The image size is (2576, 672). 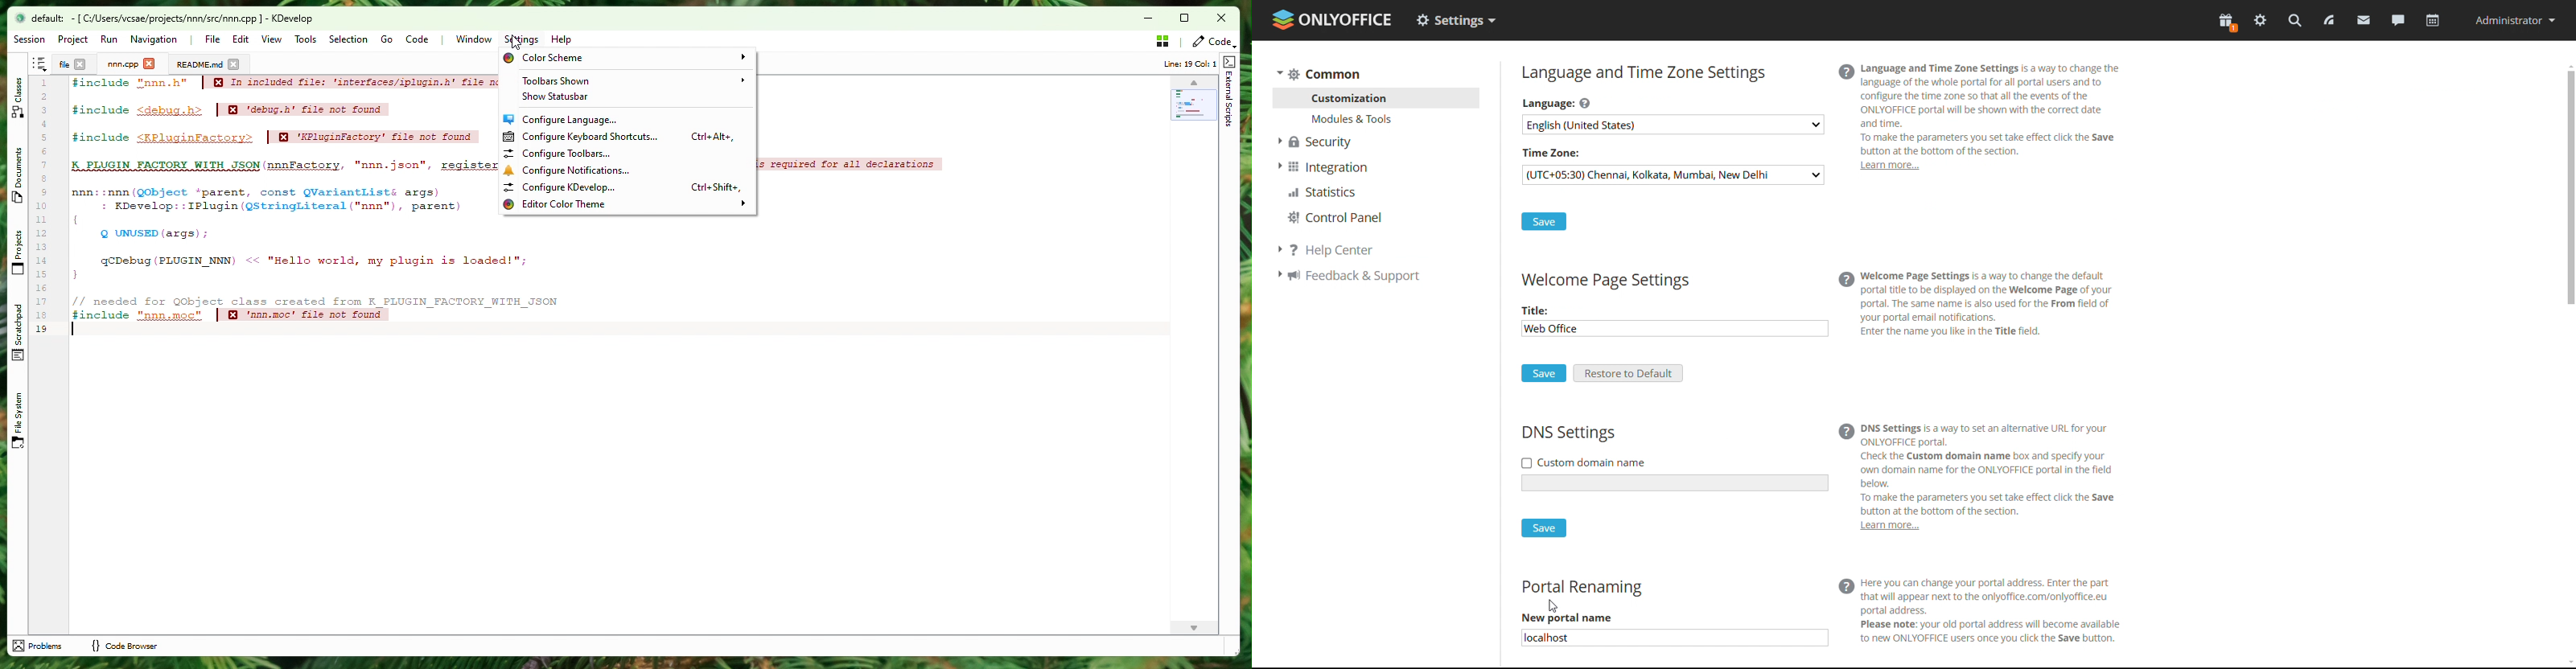 What do you see at coordinates (1553, 151) in the screenshot?
I see `time zone` at bounding box center [1553, 151].